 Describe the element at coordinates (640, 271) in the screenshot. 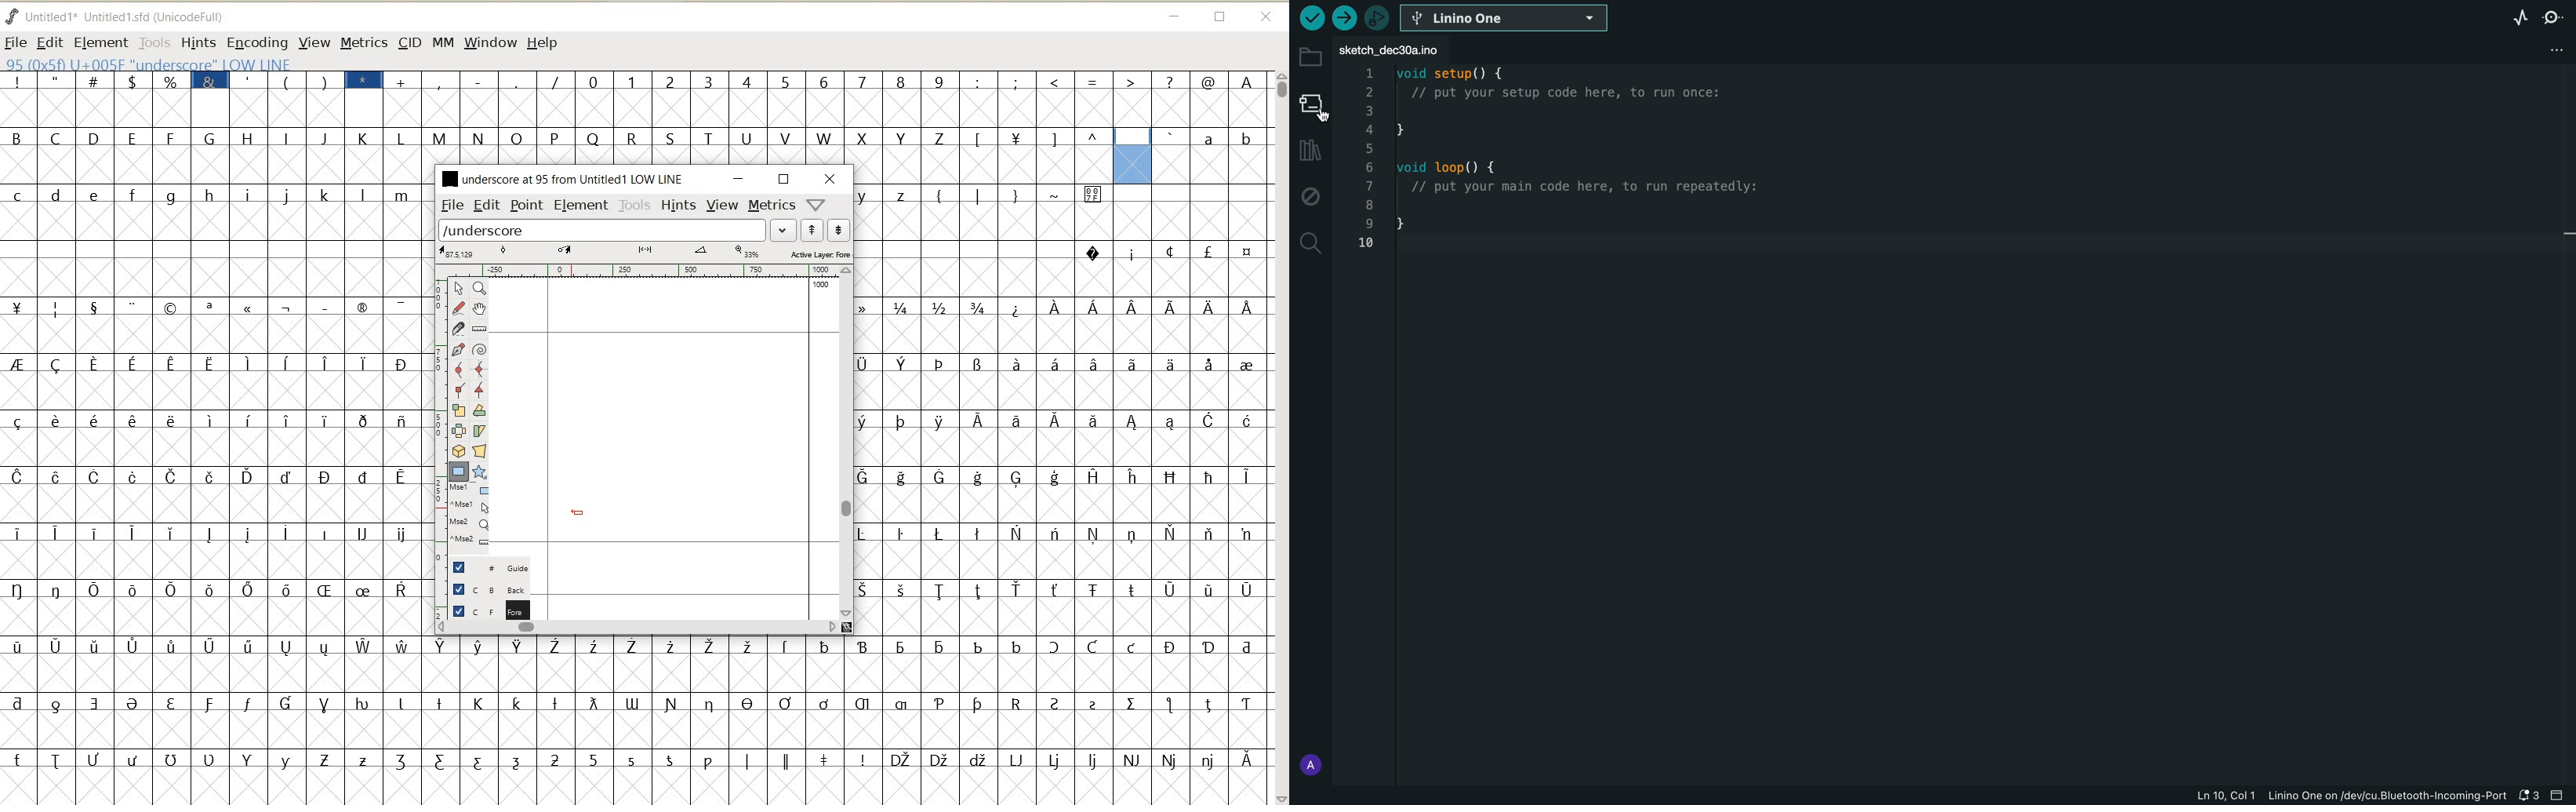

I see `RULER` at that location.